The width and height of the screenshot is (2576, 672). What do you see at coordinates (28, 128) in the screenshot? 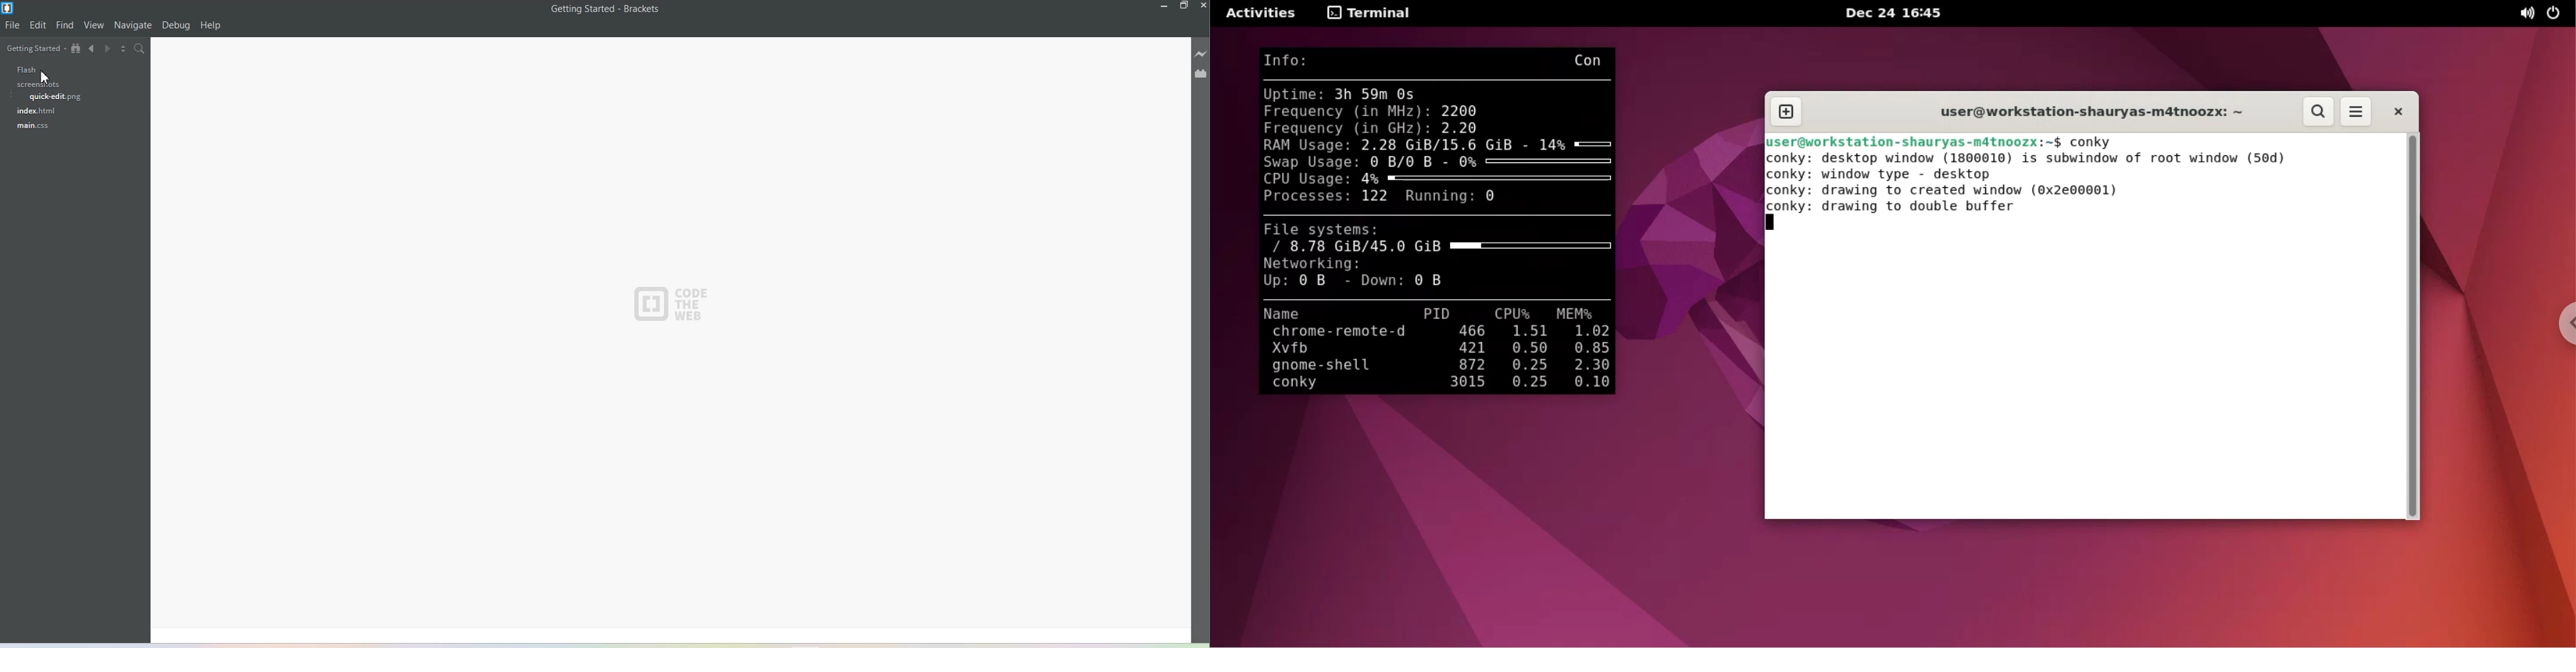
I see `main.css` at bounding box center [28, 128].